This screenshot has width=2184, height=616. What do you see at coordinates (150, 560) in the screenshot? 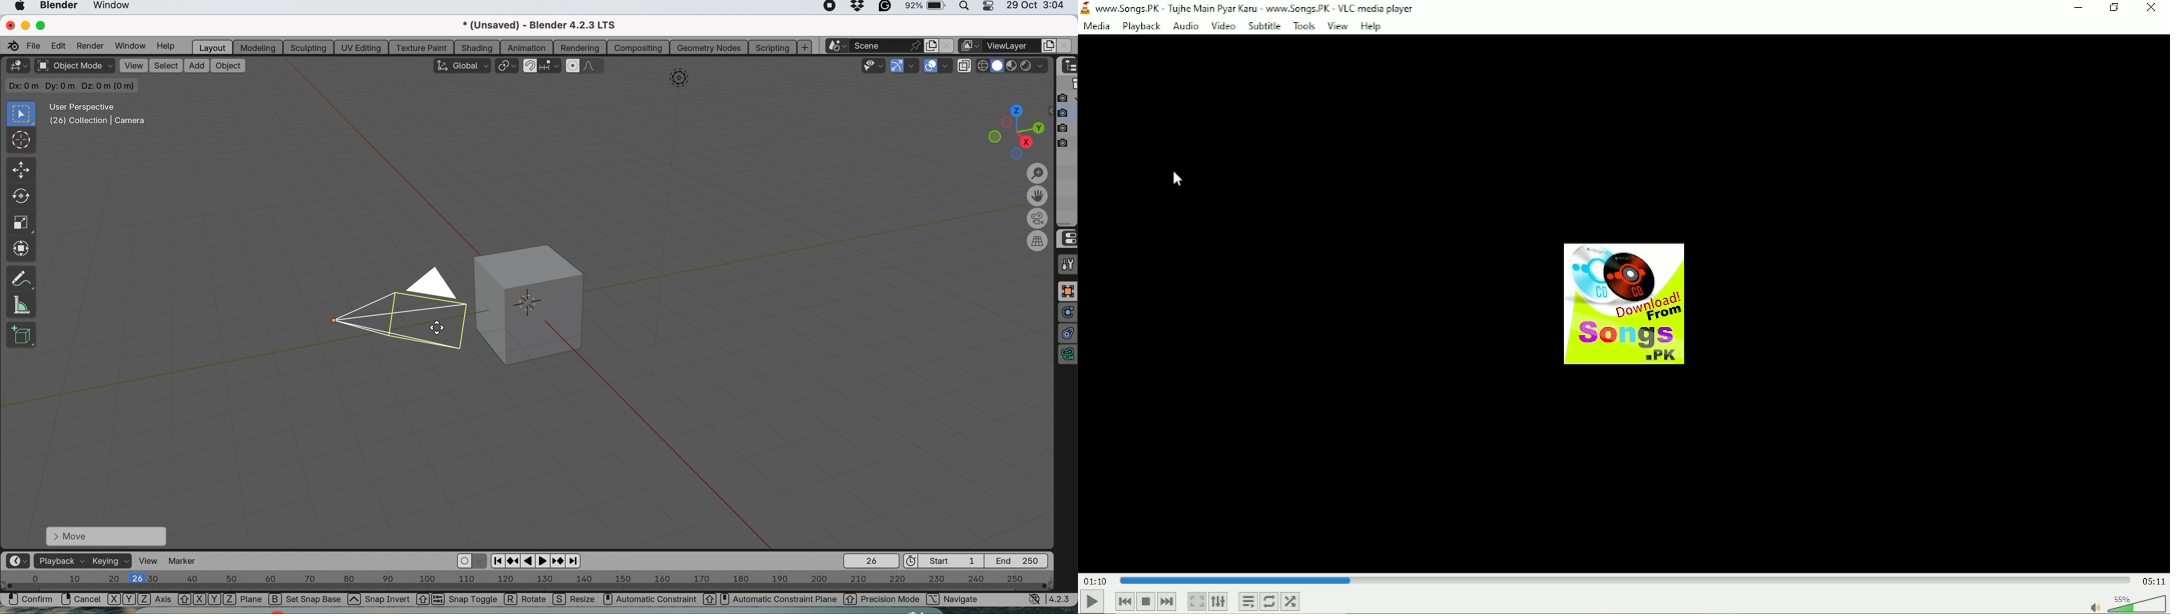
I see `view` at bounding box center [150, 560].